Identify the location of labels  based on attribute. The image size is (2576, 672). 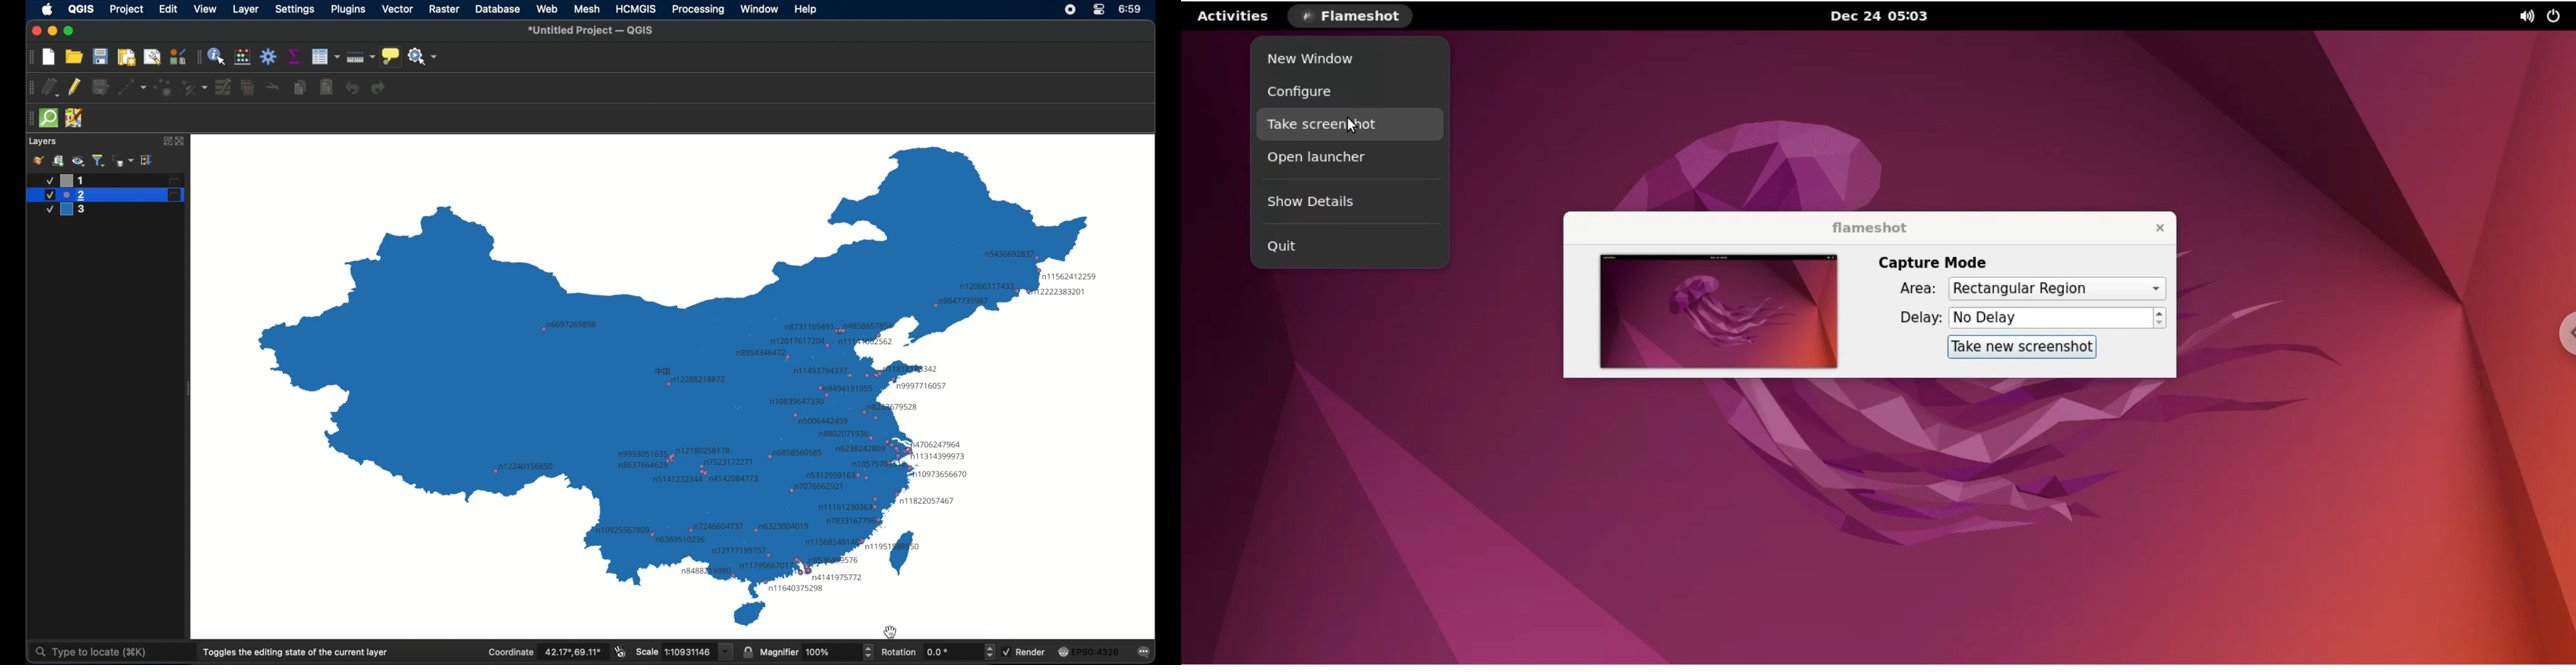
(793, 418).